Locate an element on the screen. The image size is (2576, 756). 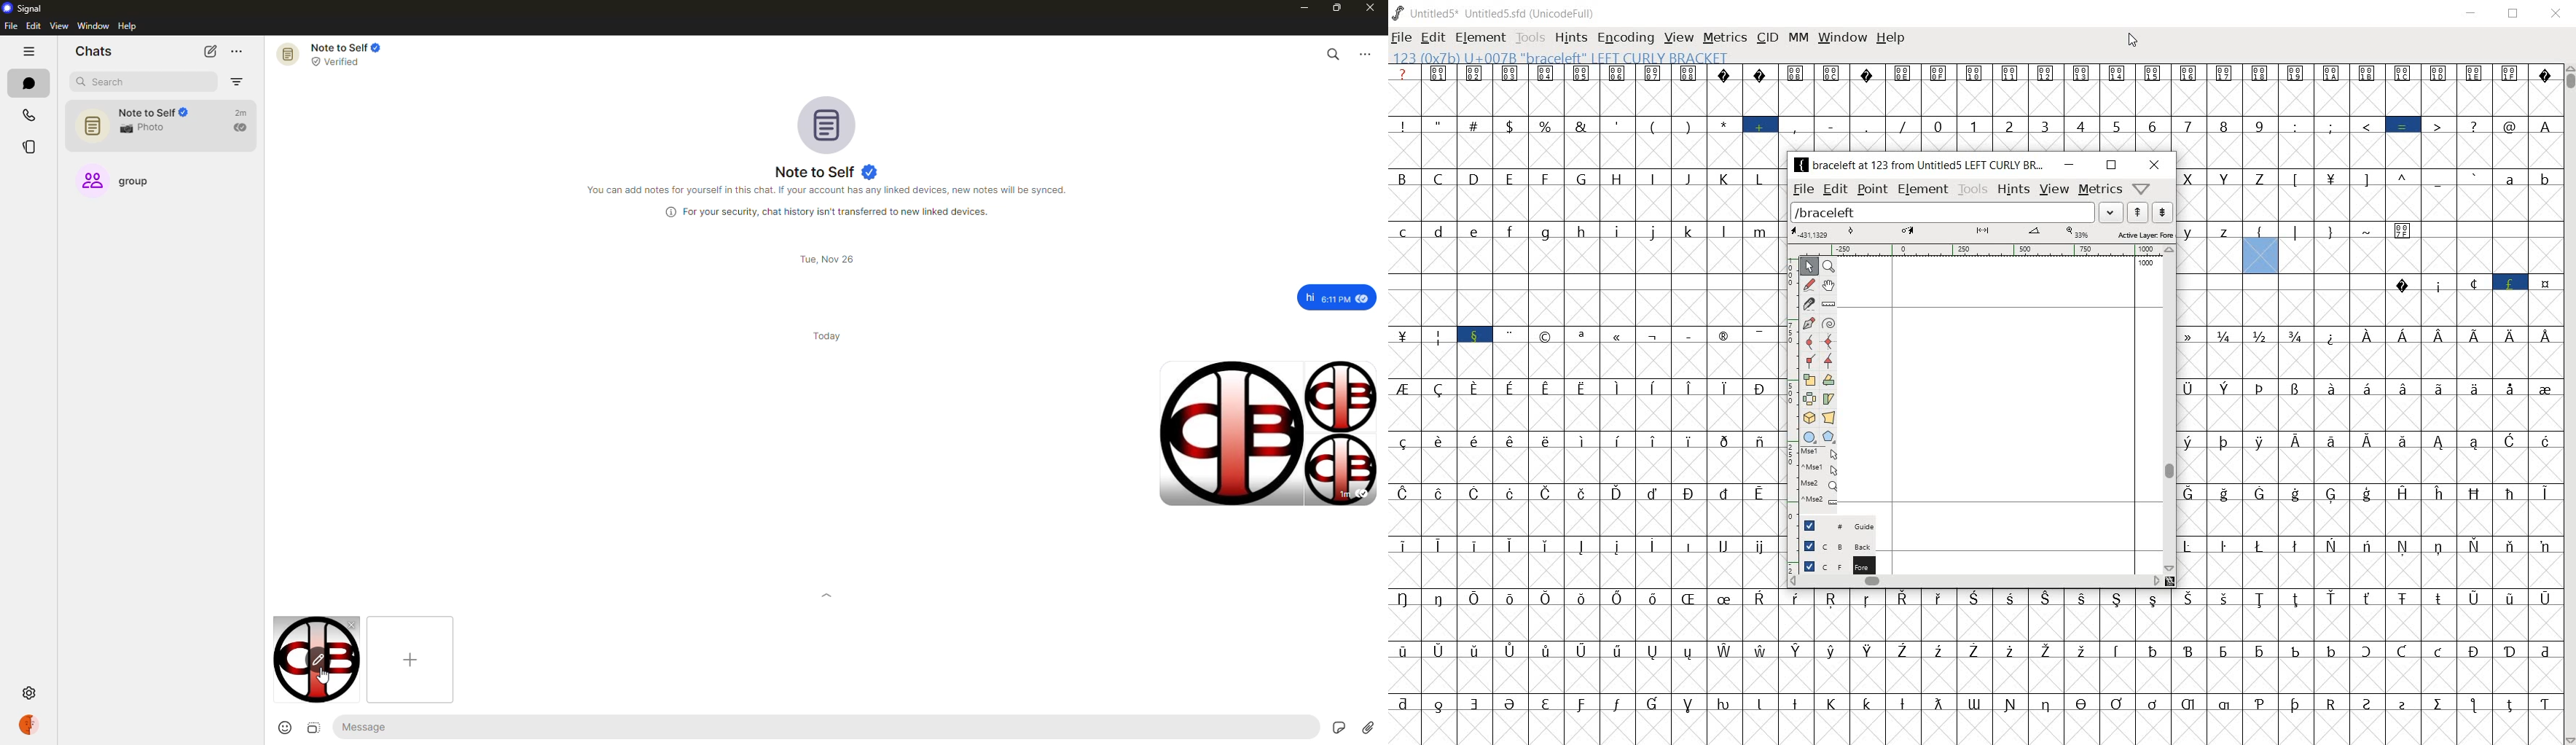
image is located at coordinates (311, 728).